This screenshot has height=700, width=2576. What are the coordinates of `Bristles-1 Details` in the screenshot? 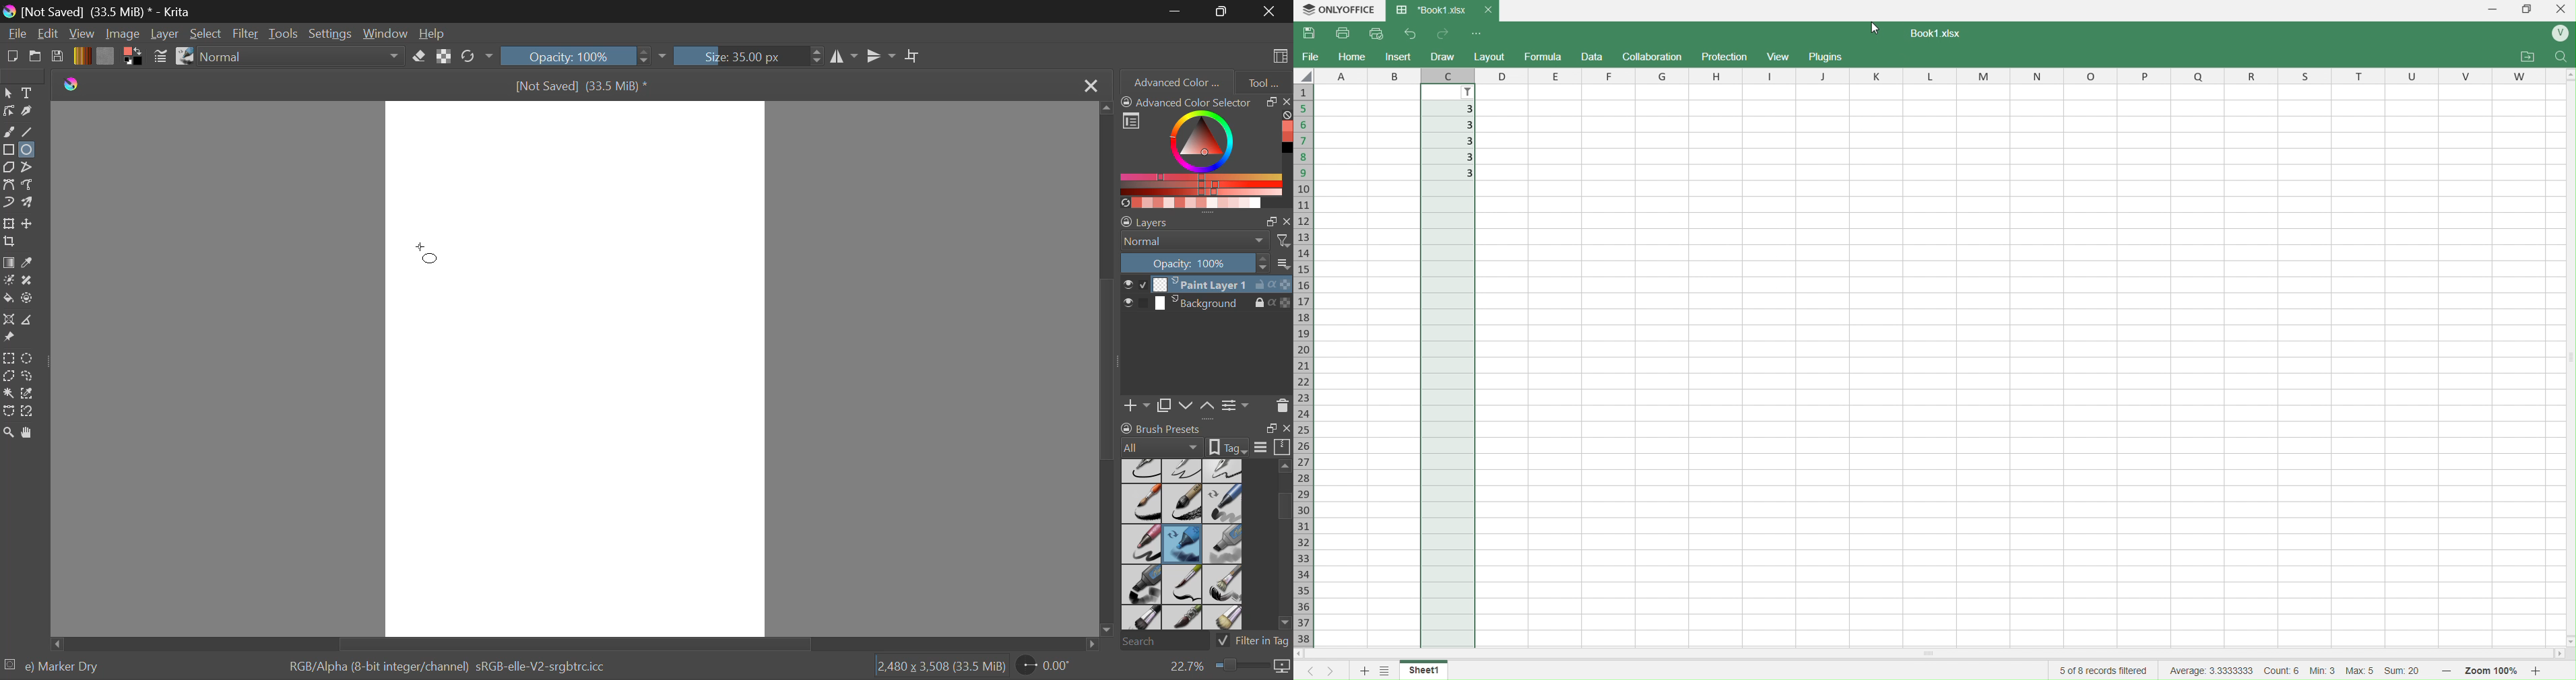 It's located at (1183, 584).